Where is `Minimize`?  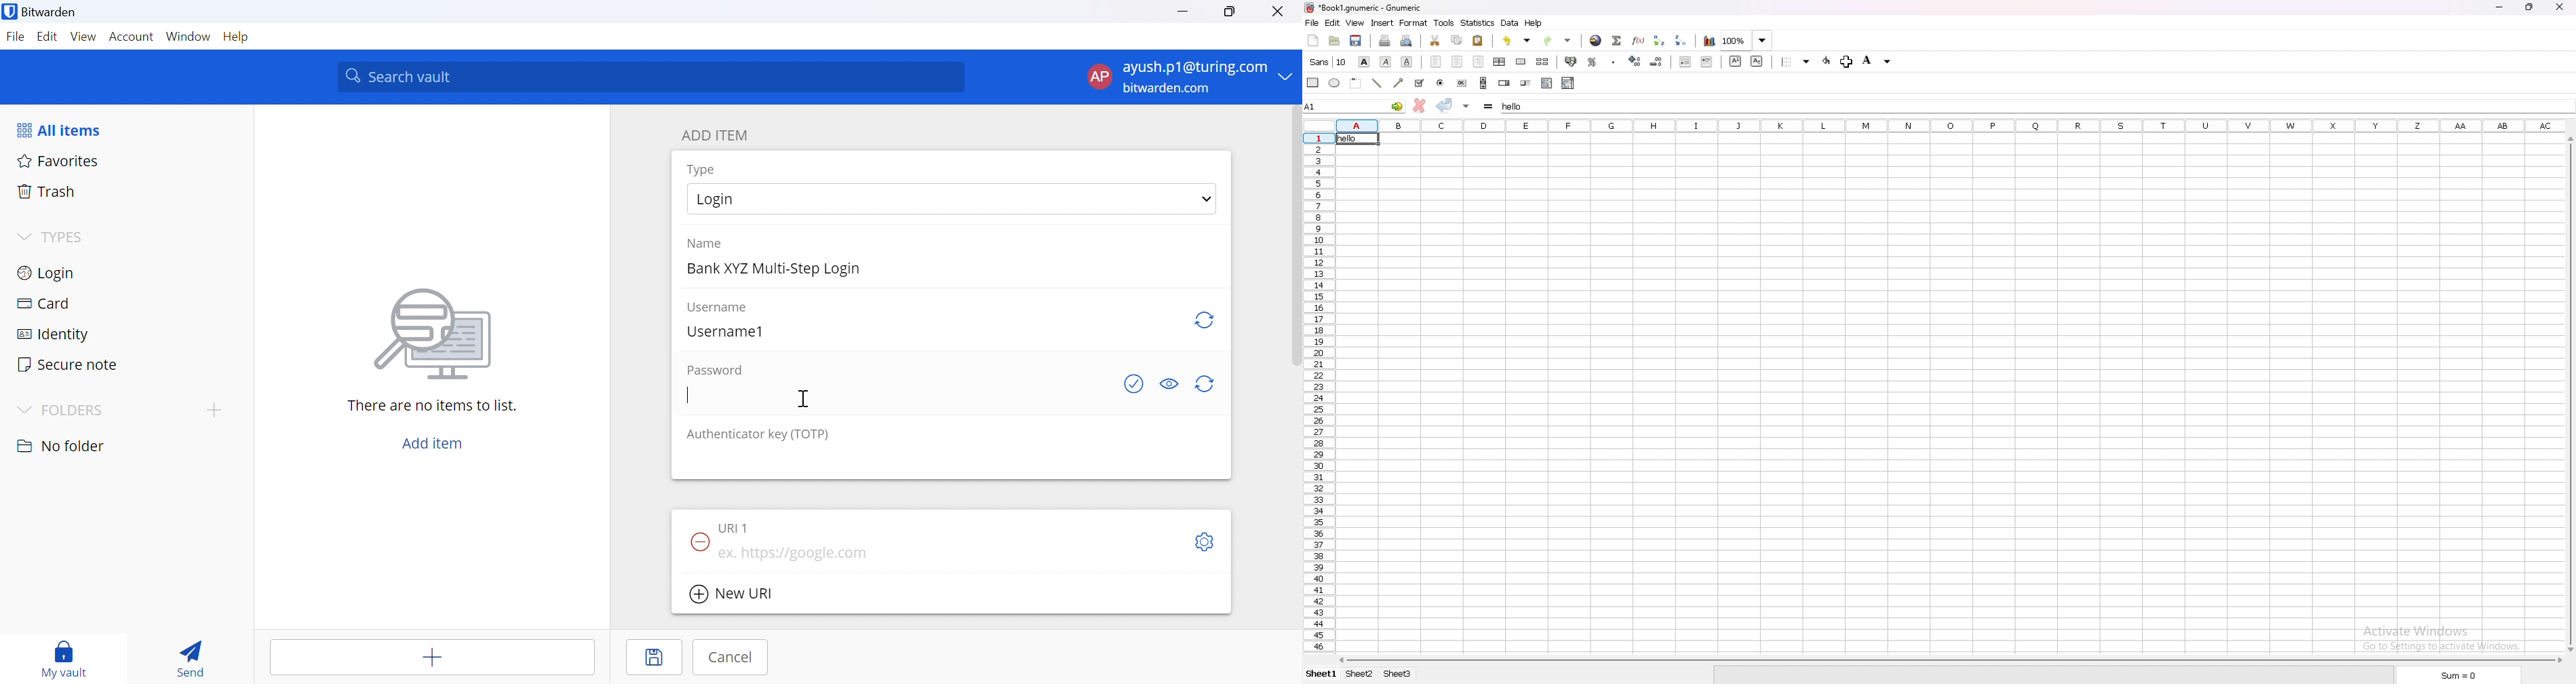
Minimize is located at coordinates (1182, 13).